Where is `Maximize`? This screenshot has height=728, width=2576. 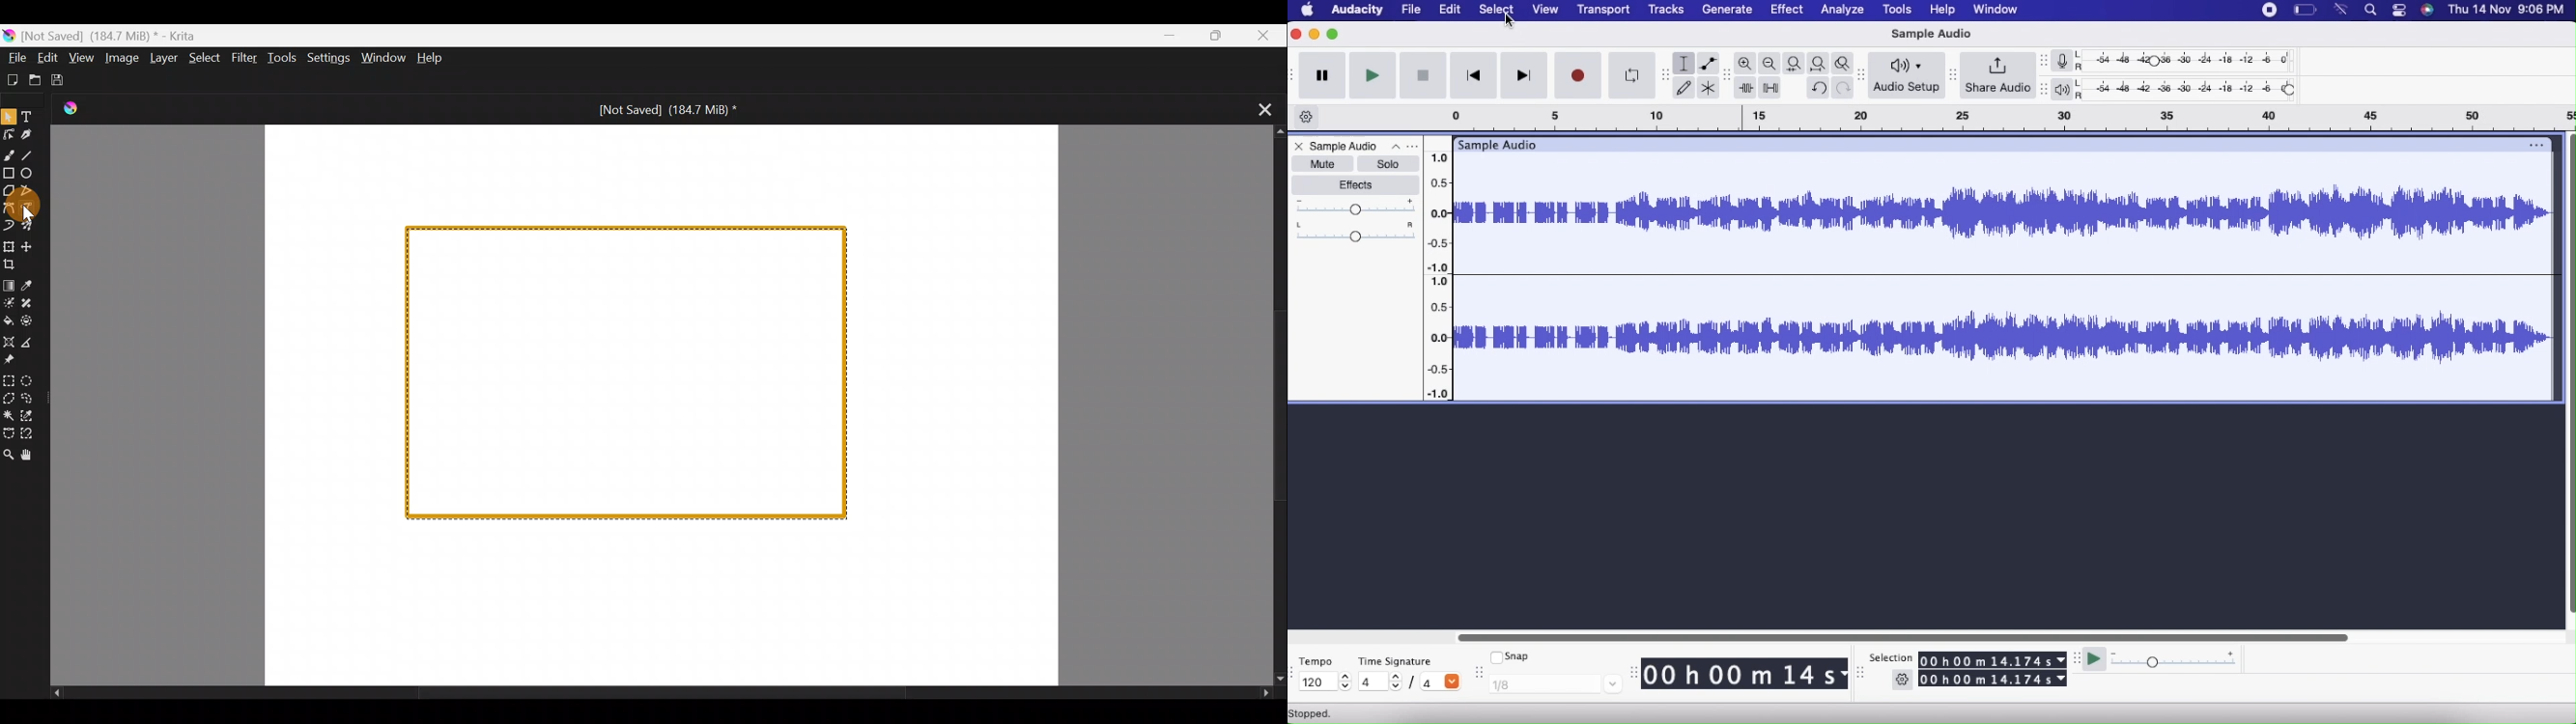
Maximize is located at coordinates (1335, 32).